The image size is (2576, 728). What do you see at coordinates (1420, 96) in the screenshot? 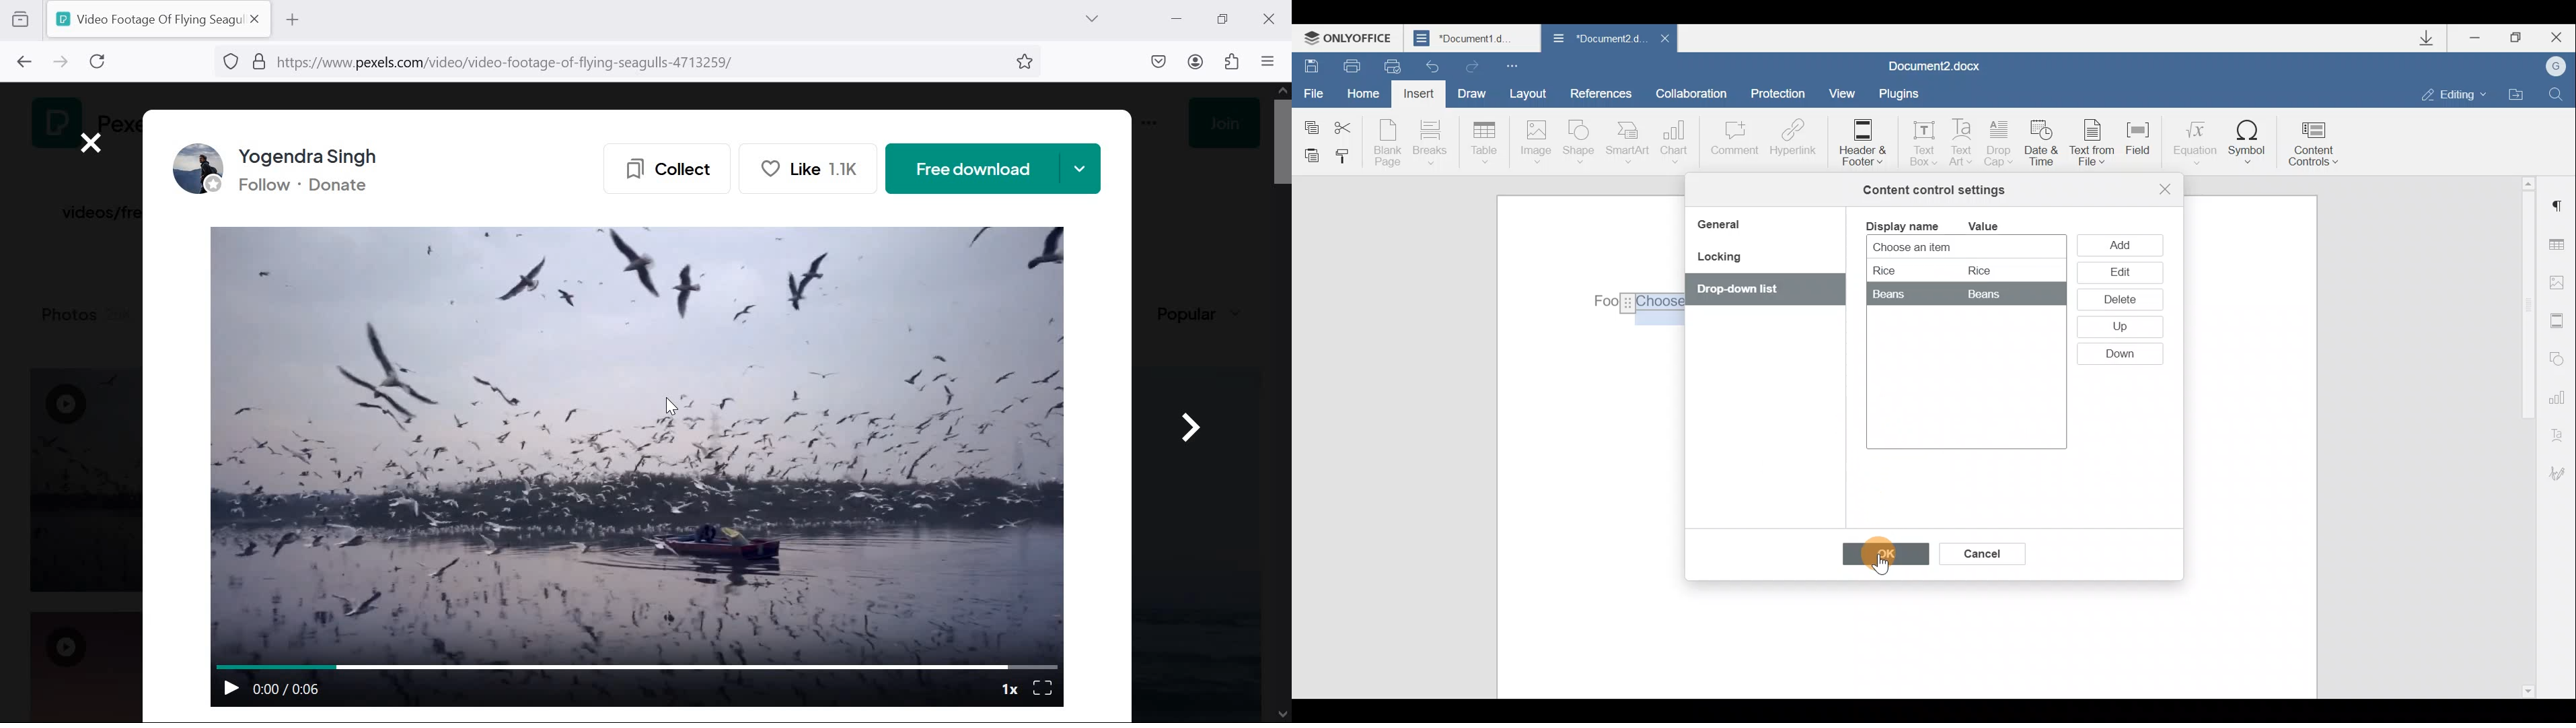
I see `Insert` at bounding box center [1420, 96].